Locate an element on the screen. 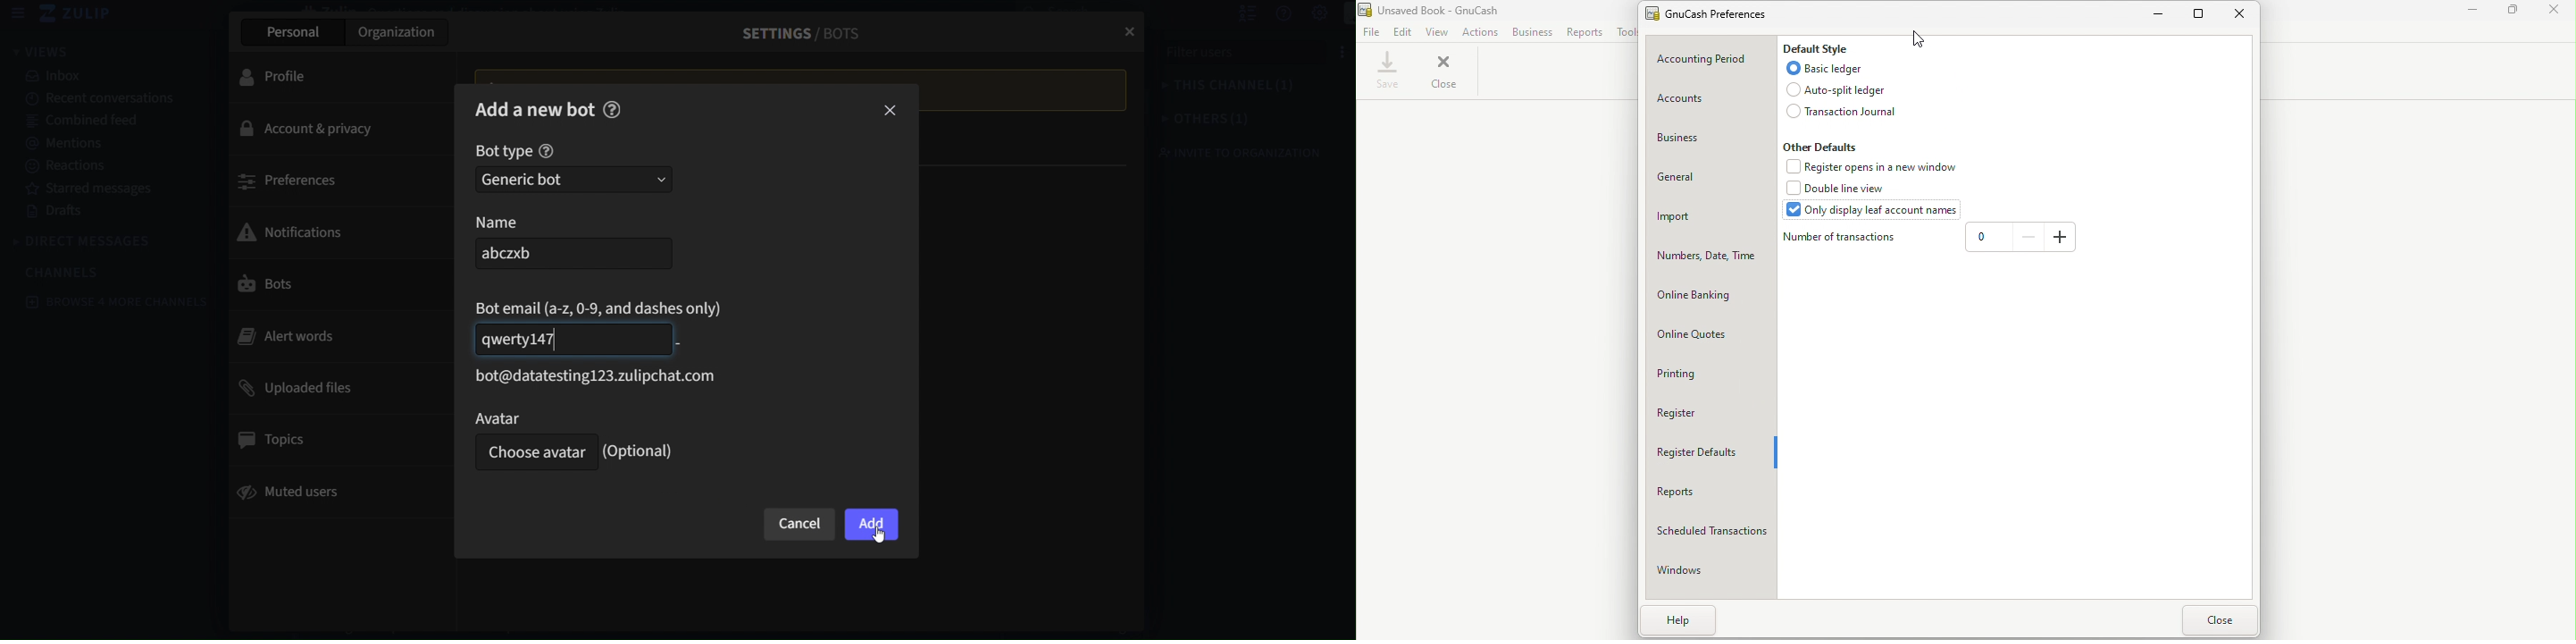 This screenshot has width=2576, height=644. Windows is located at coordinates (1711, 567).